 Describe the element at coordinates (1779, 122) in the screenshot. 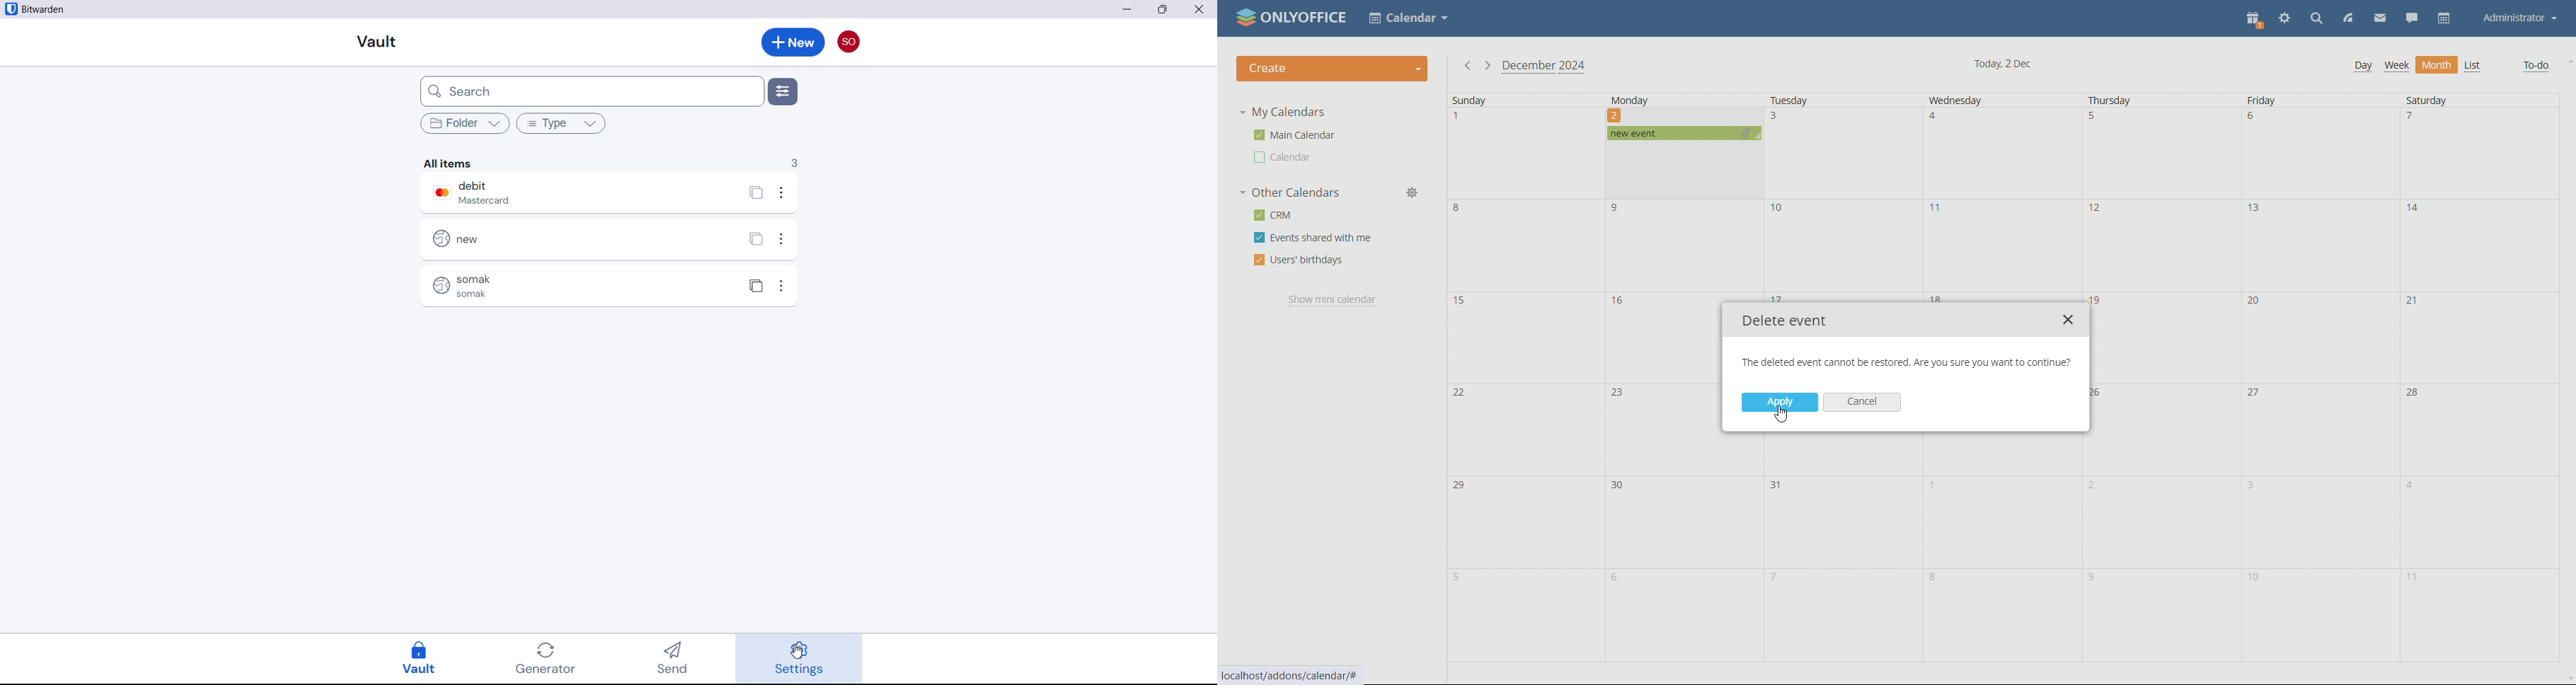

I see `3` at that location.